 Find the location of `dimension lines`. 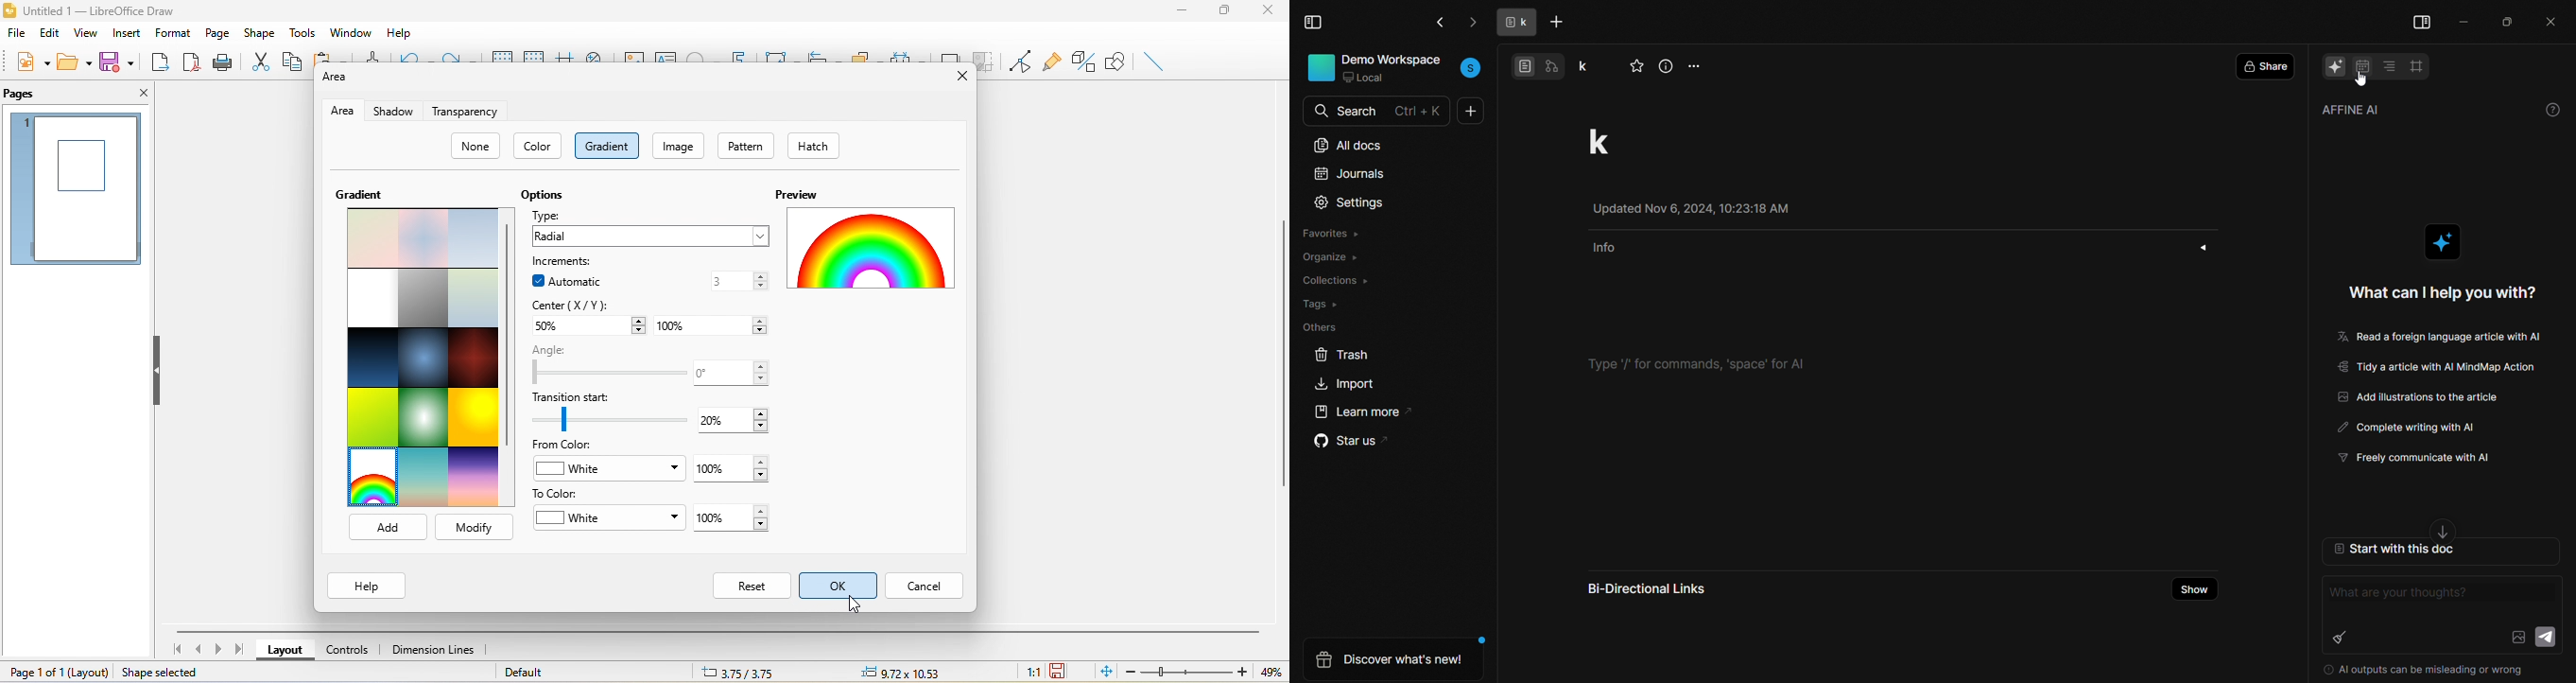

dimension lines is located at coordinates (438, 649).